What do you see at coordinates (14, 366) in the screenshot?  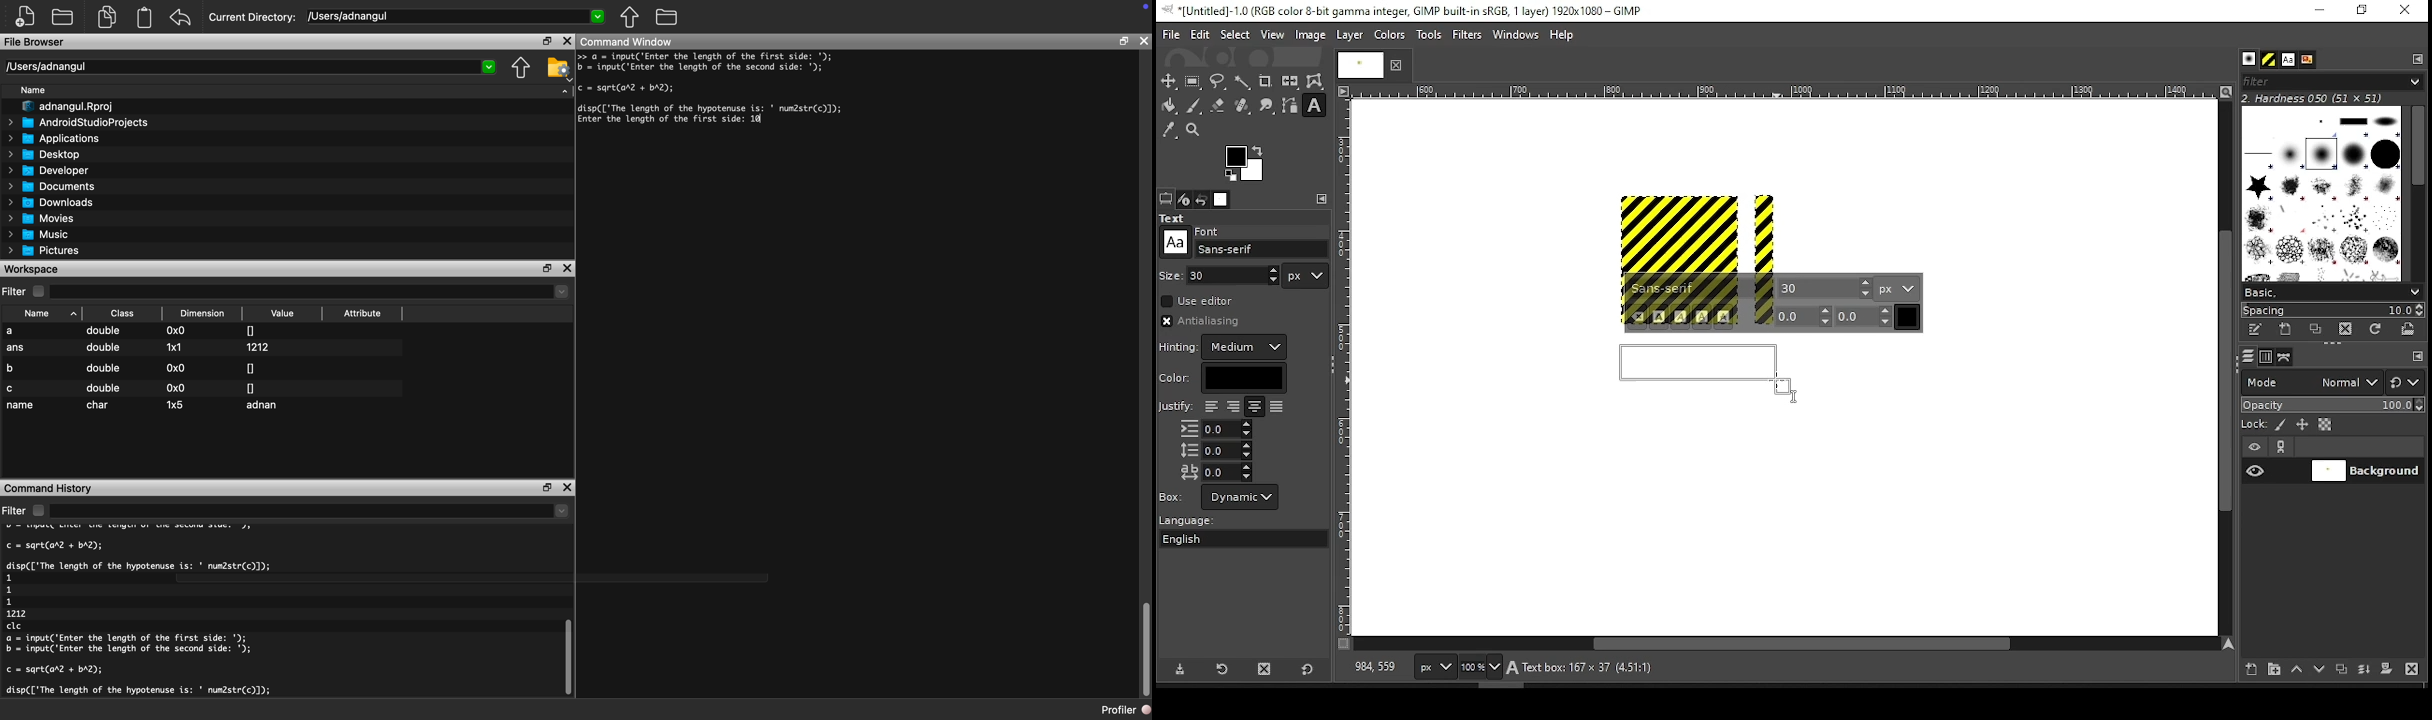 I see `b` at bounding box center [14, 366].